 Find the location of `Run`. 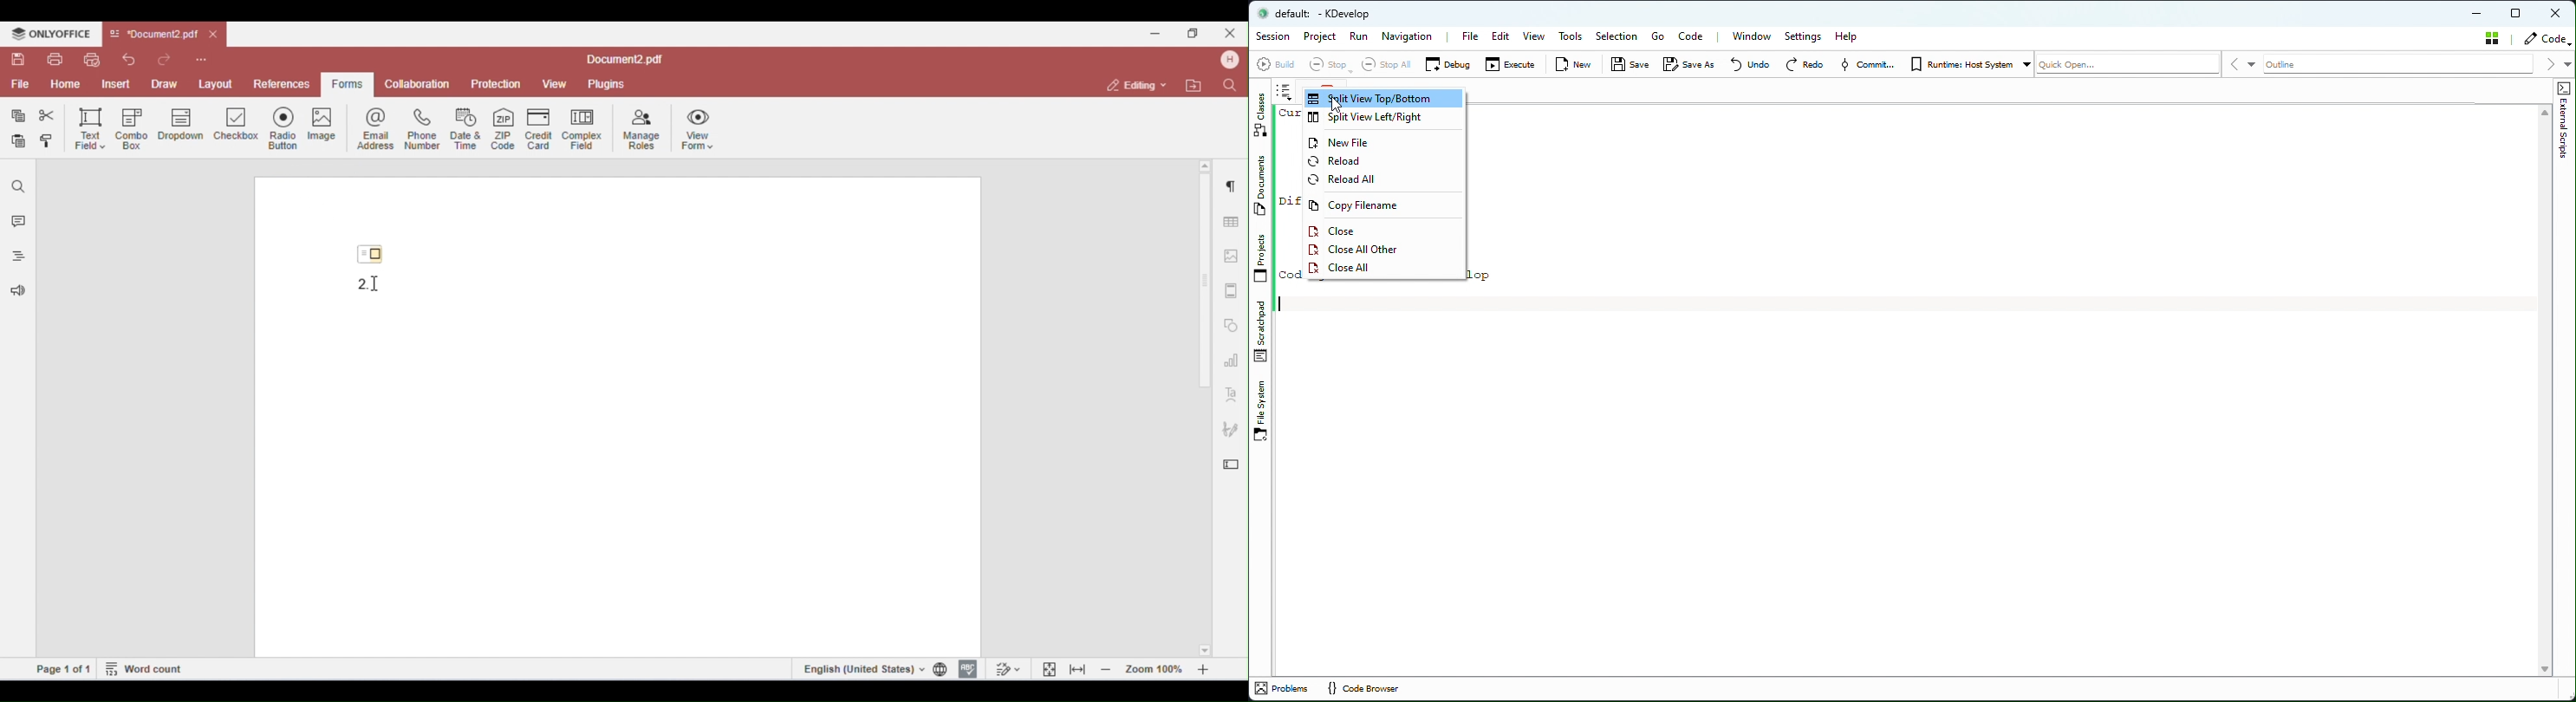

Run is located at coordinates (1359, 36).